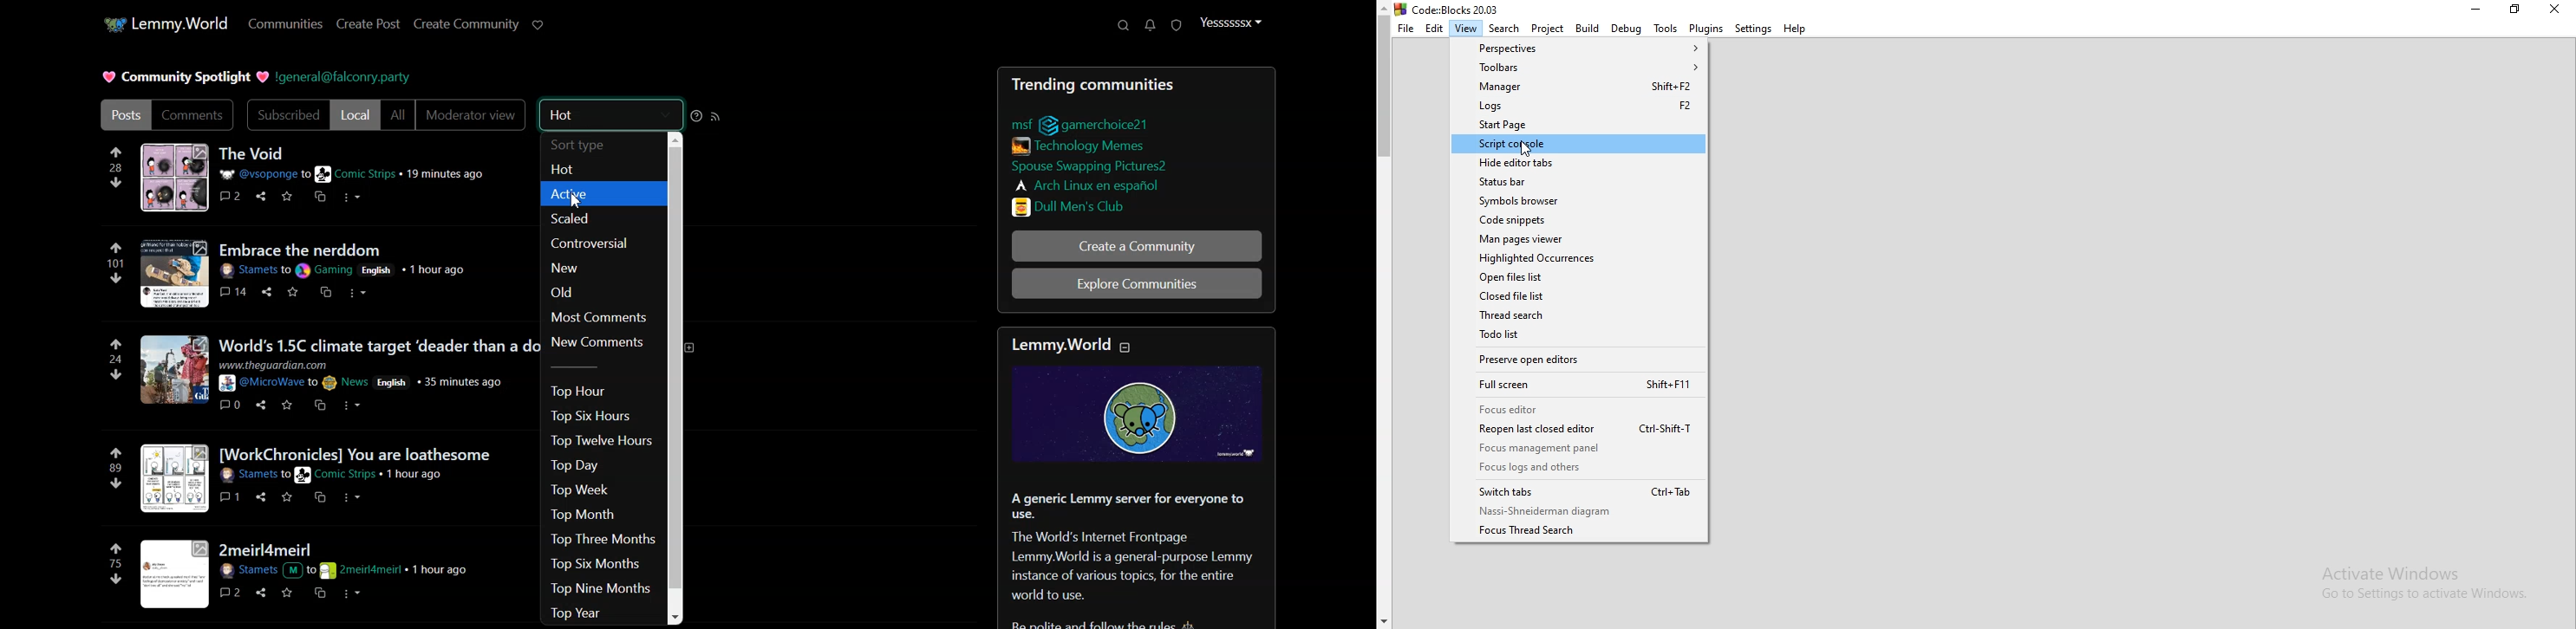 The width and height of the screenshot is (2576, 644). Describe the element at coordinates (173, 178) in the screenshot. I see `image` at that location.